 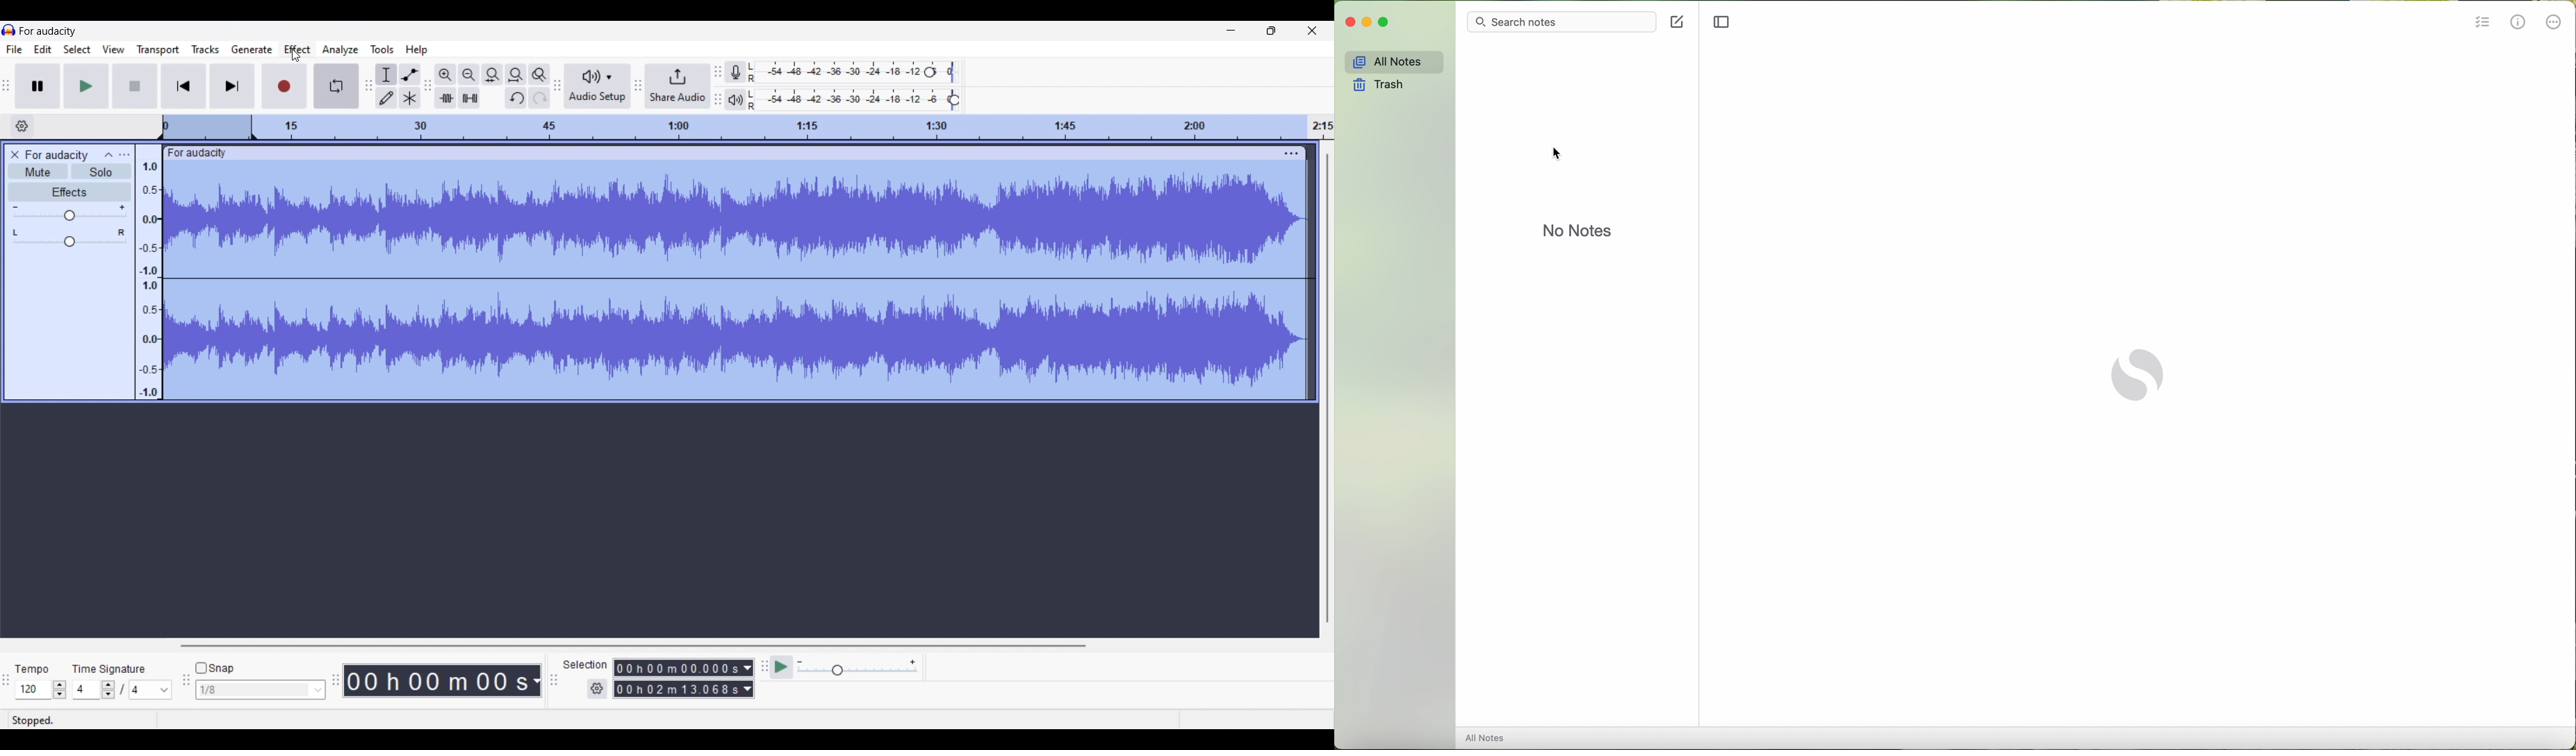 I want to click on Tools menu, so click(x=382, y=49).